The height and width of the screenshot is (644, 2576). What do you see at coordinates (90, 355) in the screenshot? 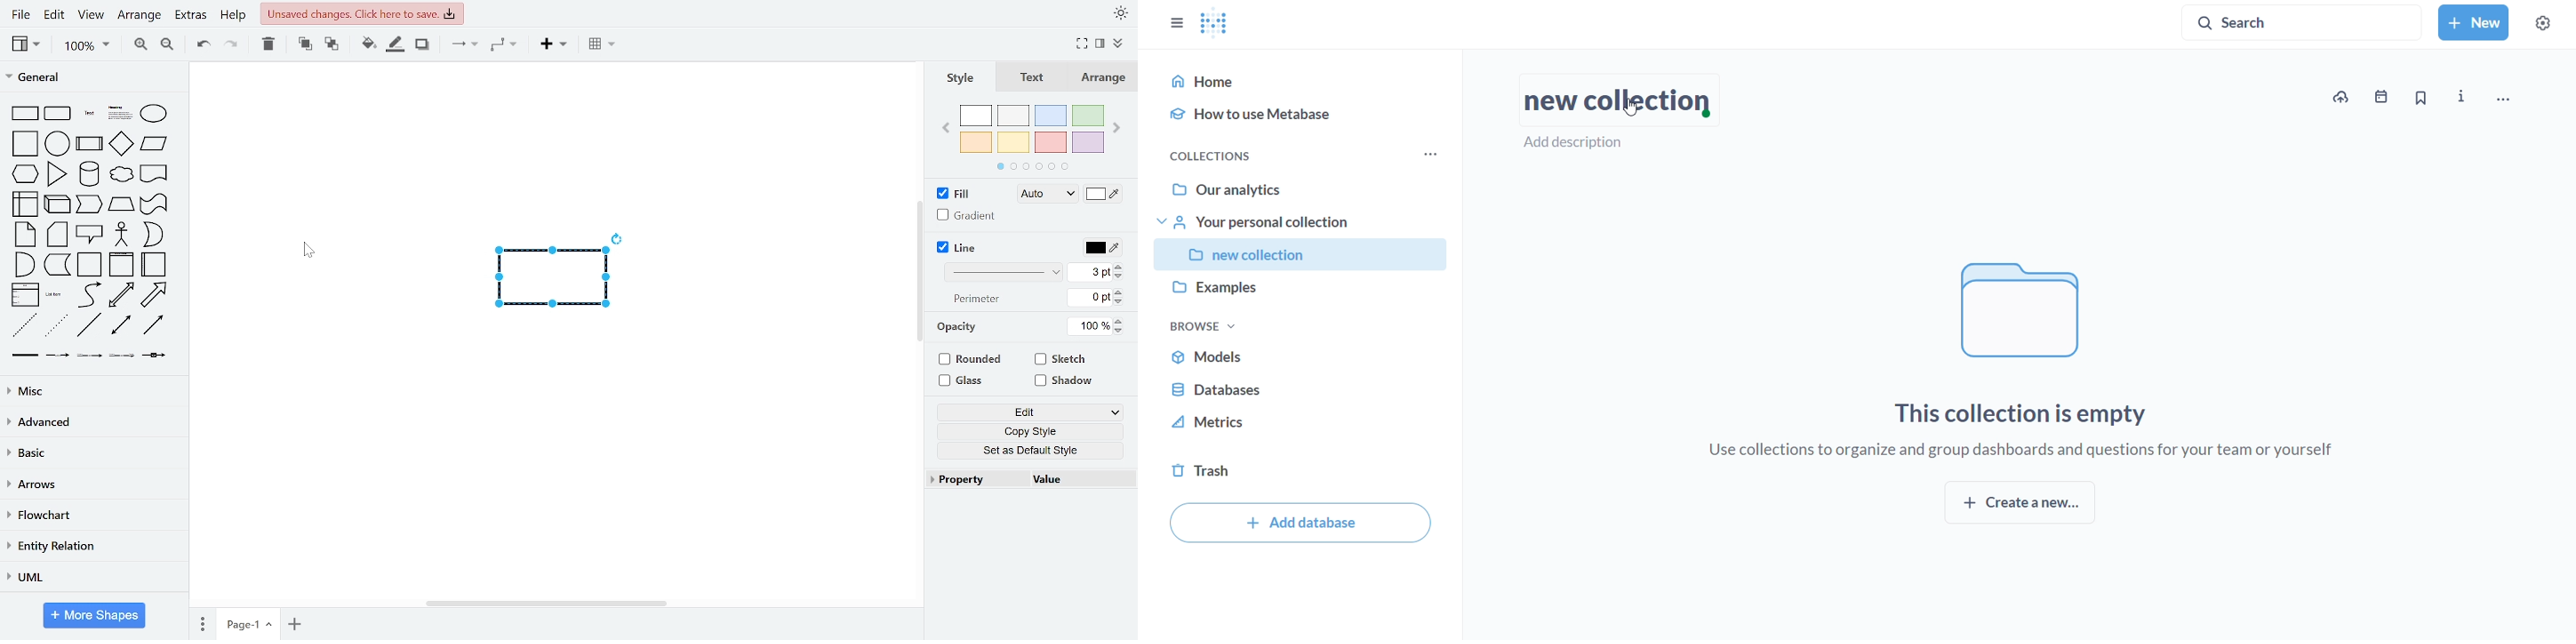
I see `general shapes` at bounding box center [90, 355].